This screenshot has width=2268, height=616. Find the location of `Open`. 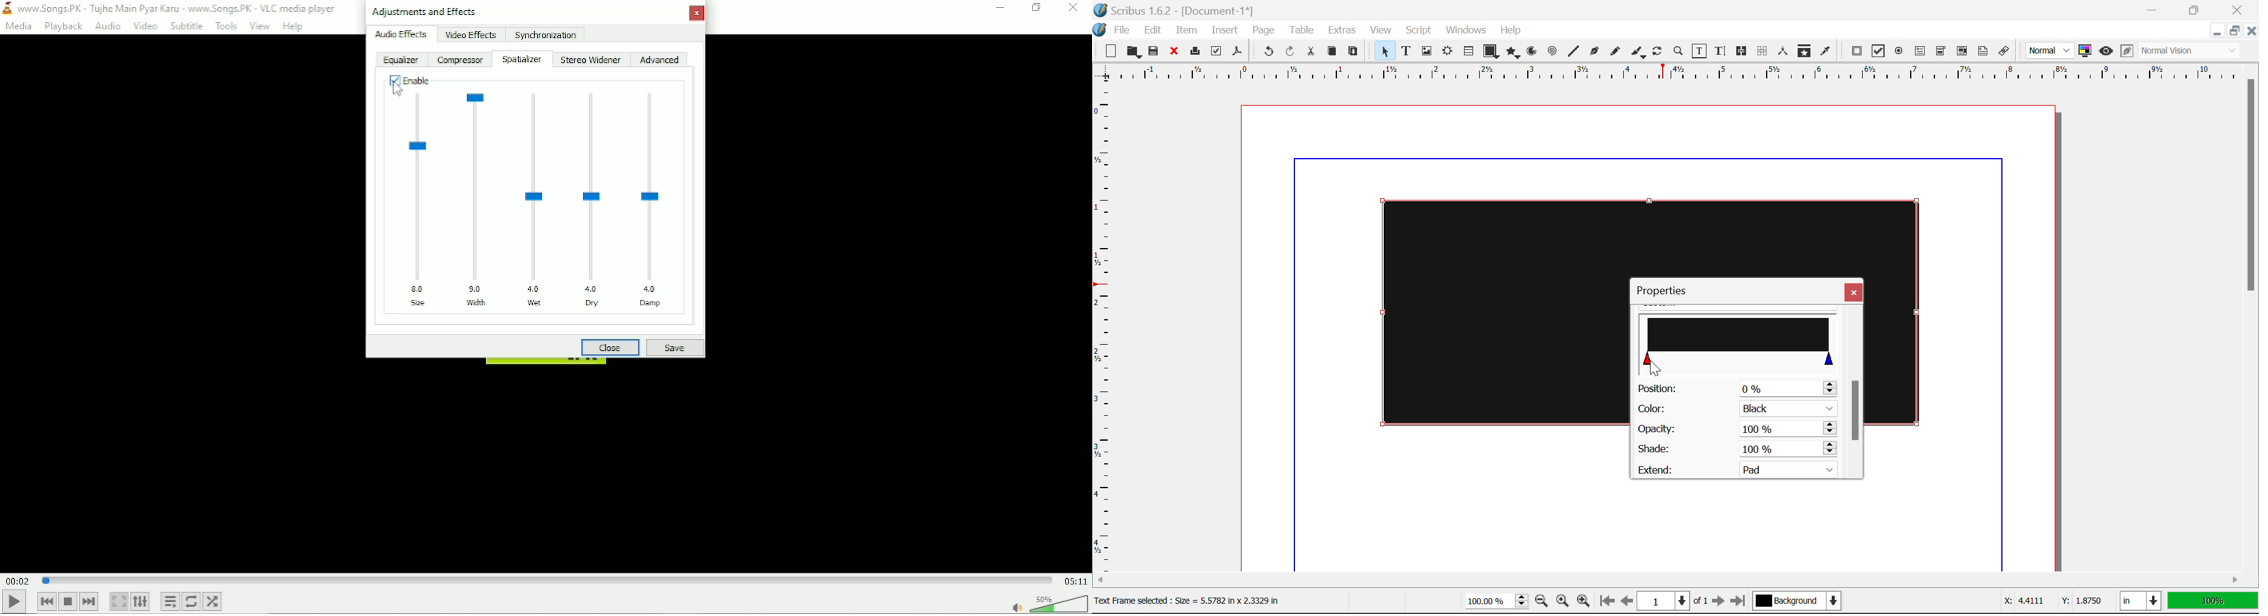

Open is located at coordinates (1135, 53).